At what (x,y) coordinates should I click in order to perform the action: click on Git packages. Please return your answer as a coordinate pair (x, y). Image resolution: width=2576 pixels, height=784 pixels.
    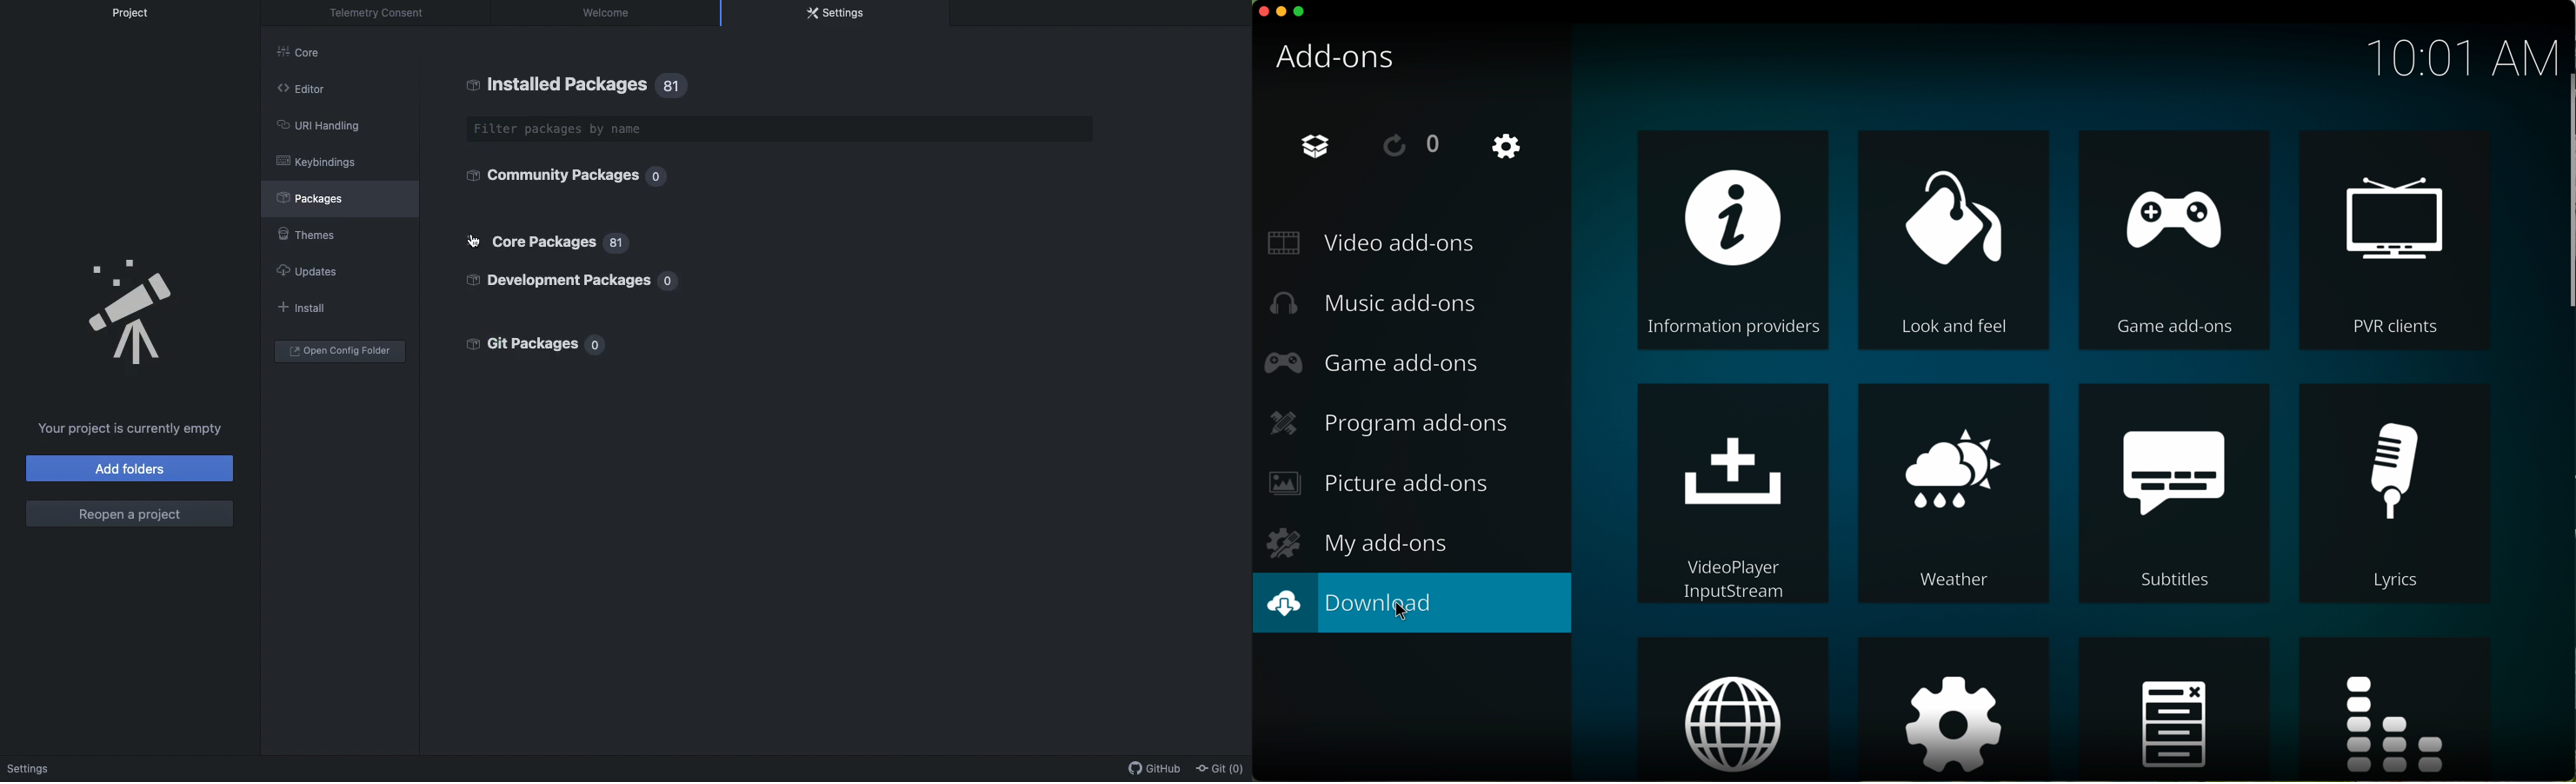
    Looking at the image, I should click on (520, 341).